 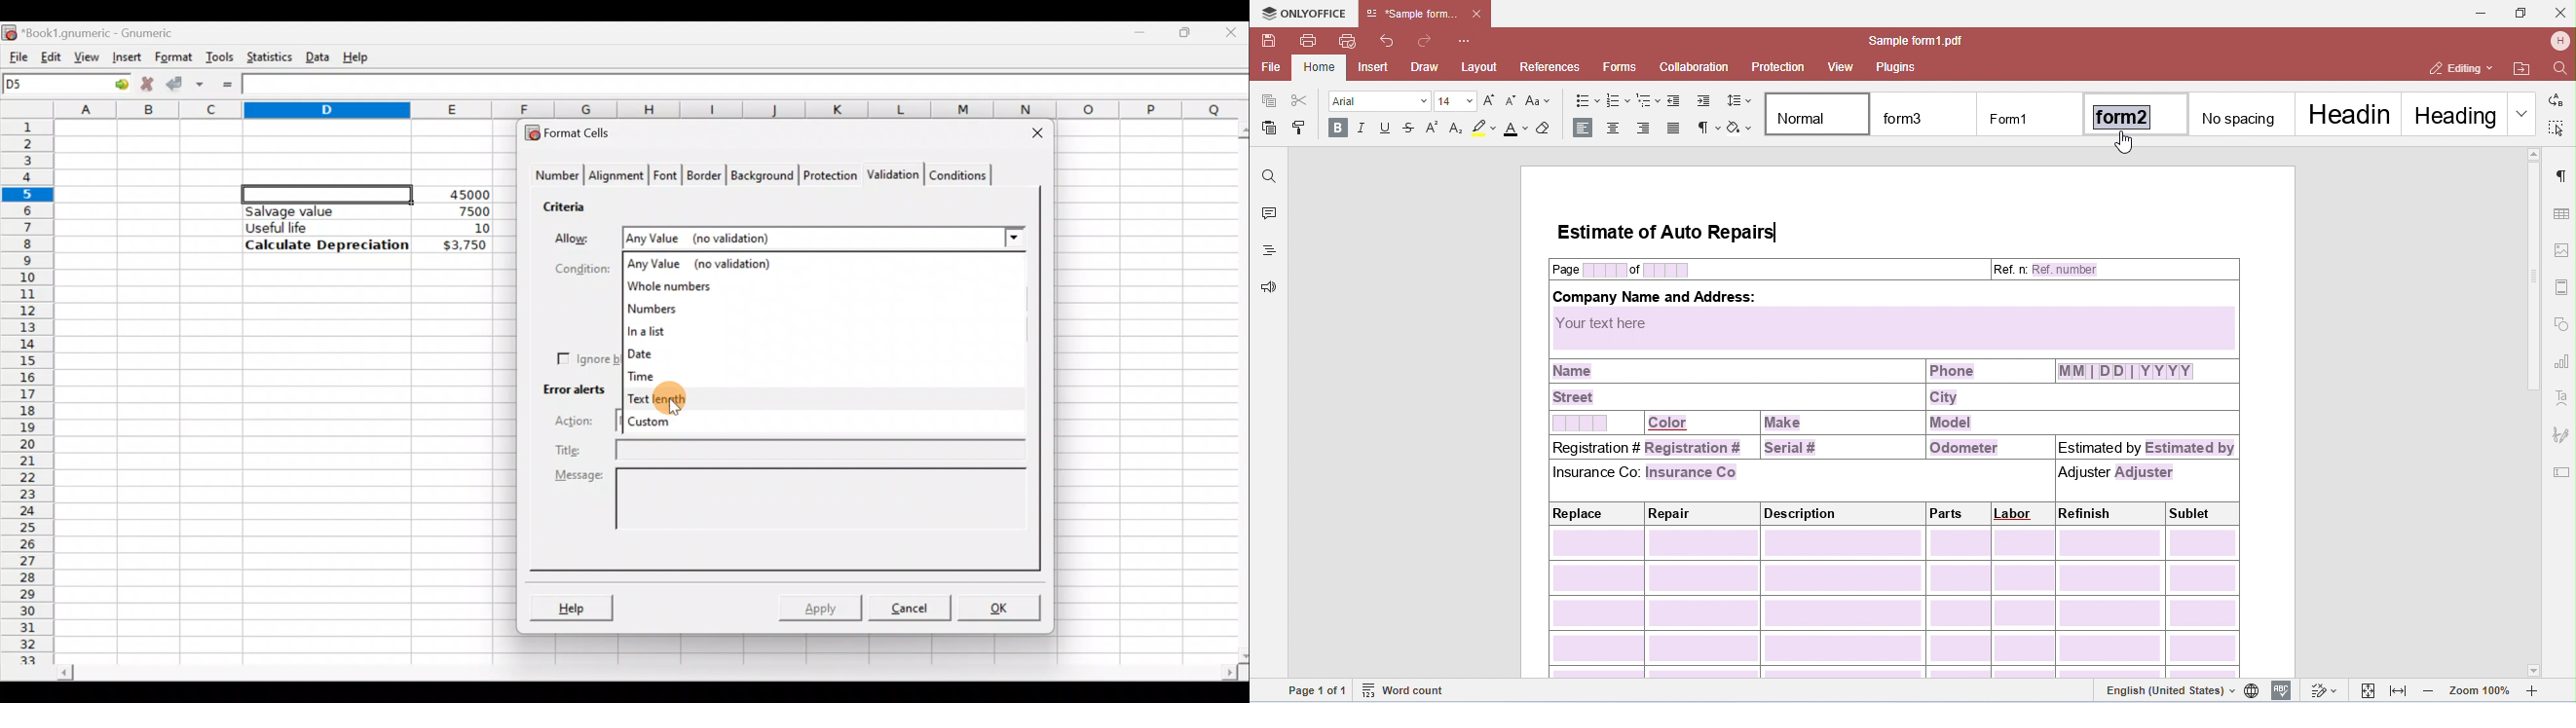 I want to click on Any value (no validation), so click(x=798, y=238).